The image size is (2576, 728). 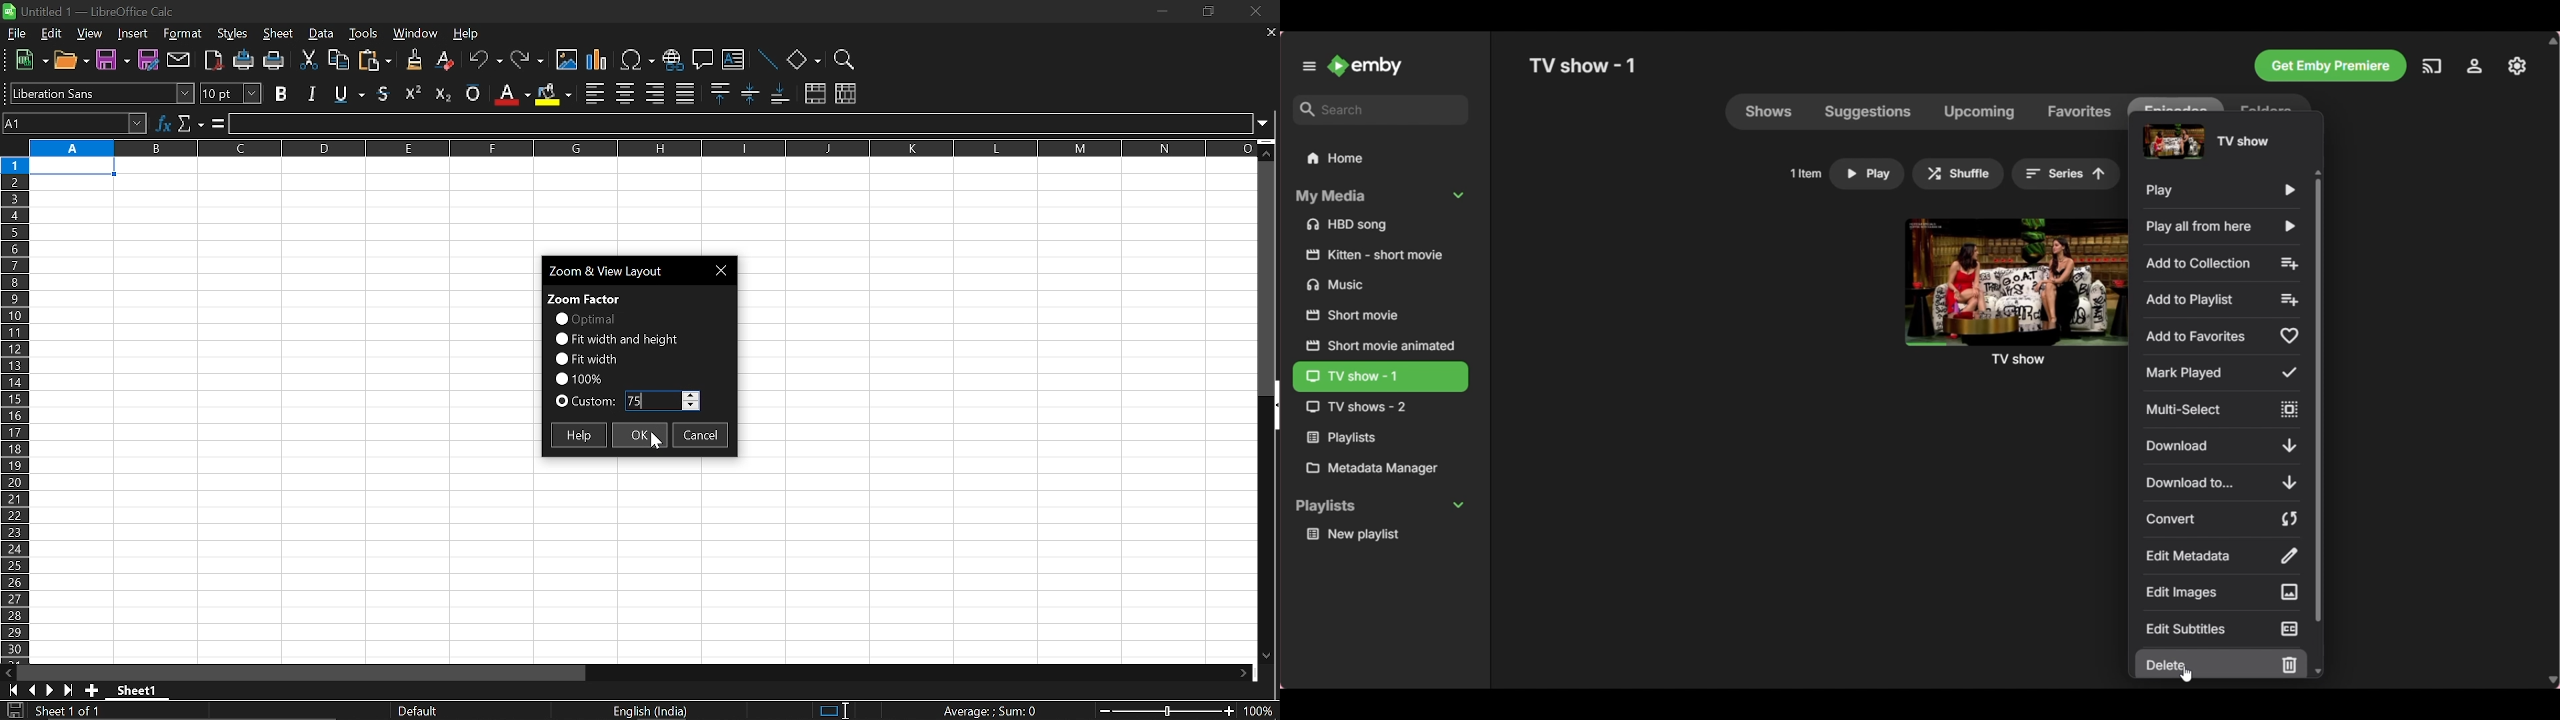 I want to click on Cursor, so click(x=851, y=708).